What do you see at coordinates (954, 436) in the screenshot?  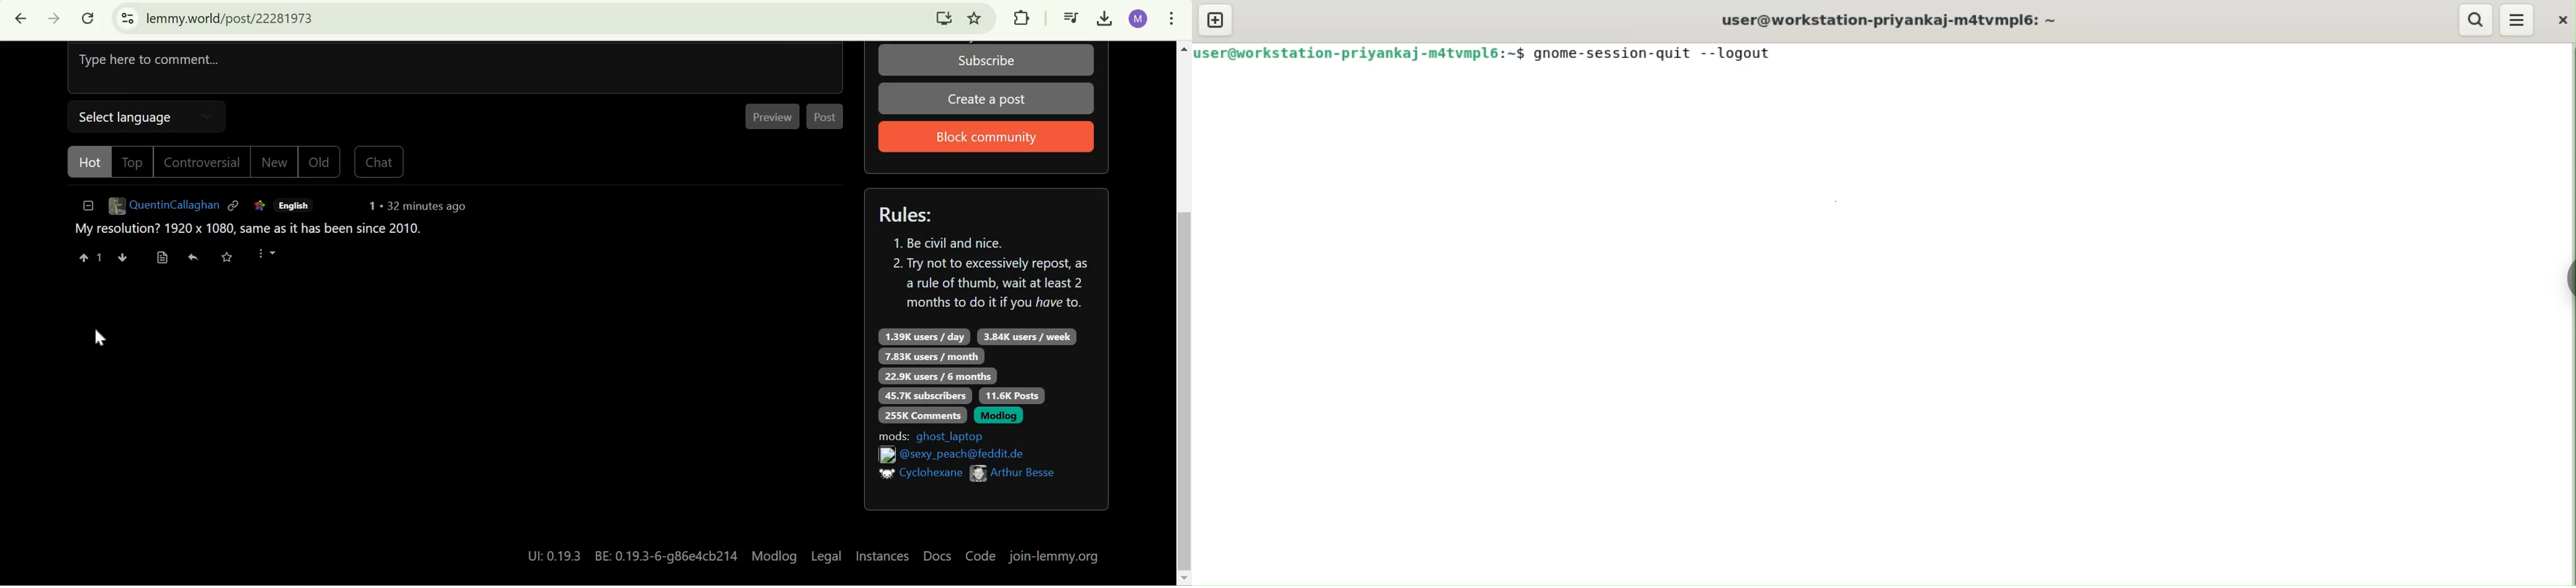 I see `ghost_laptop` at bounding box center [954, 436].